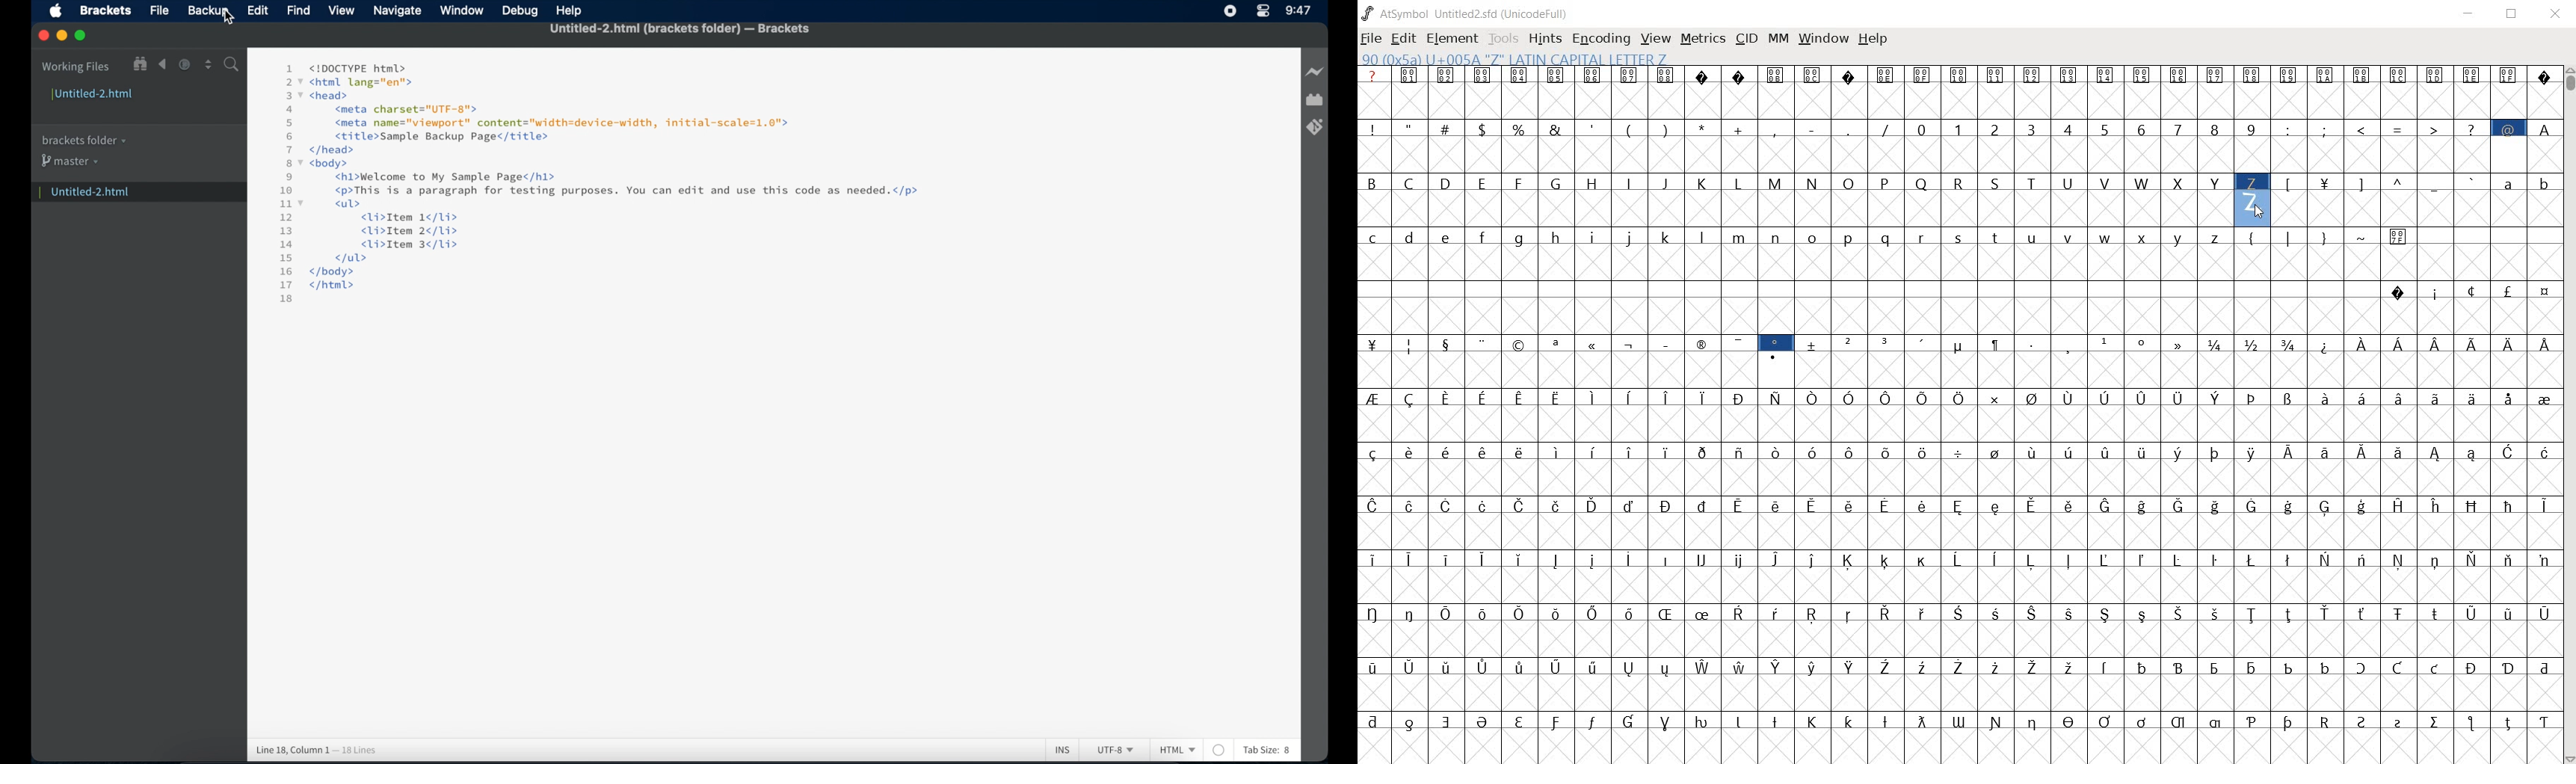  What do you see at coordinates (398, 12) in the screenshot?
I see `navigate` at bounding box center [398, 12].